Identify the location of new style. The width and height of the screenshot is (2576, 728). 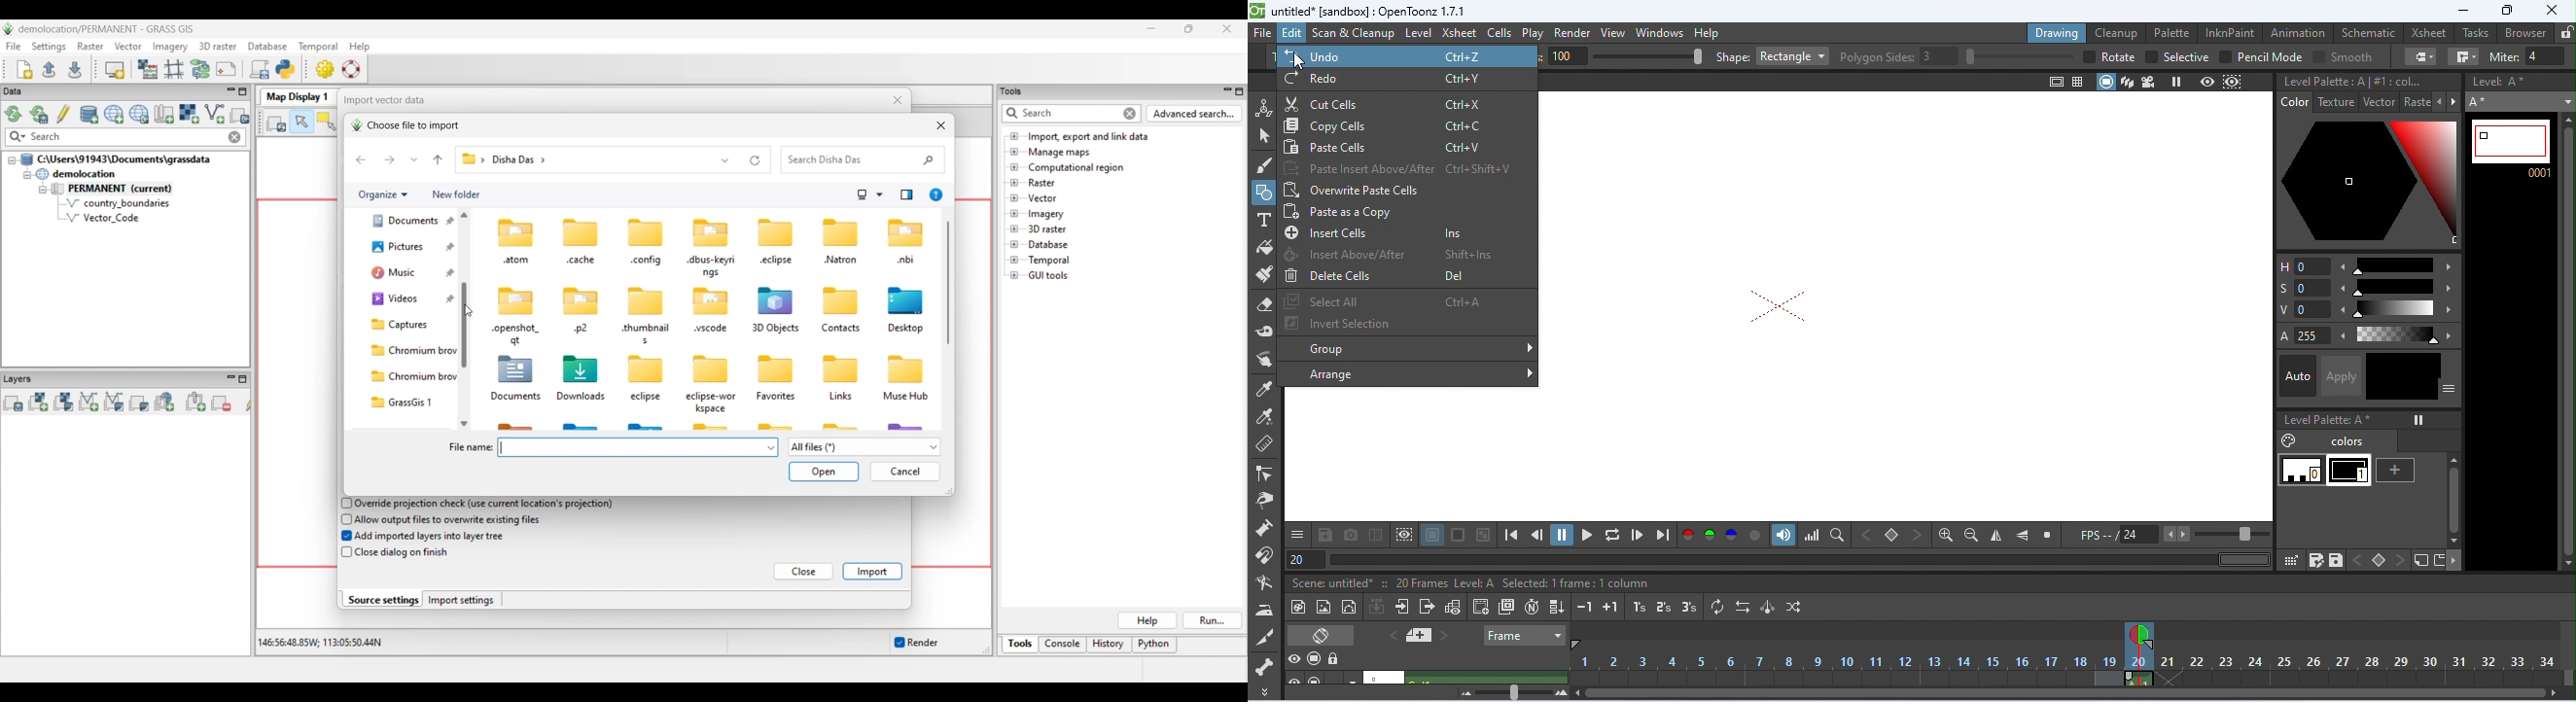
(2397, 471).